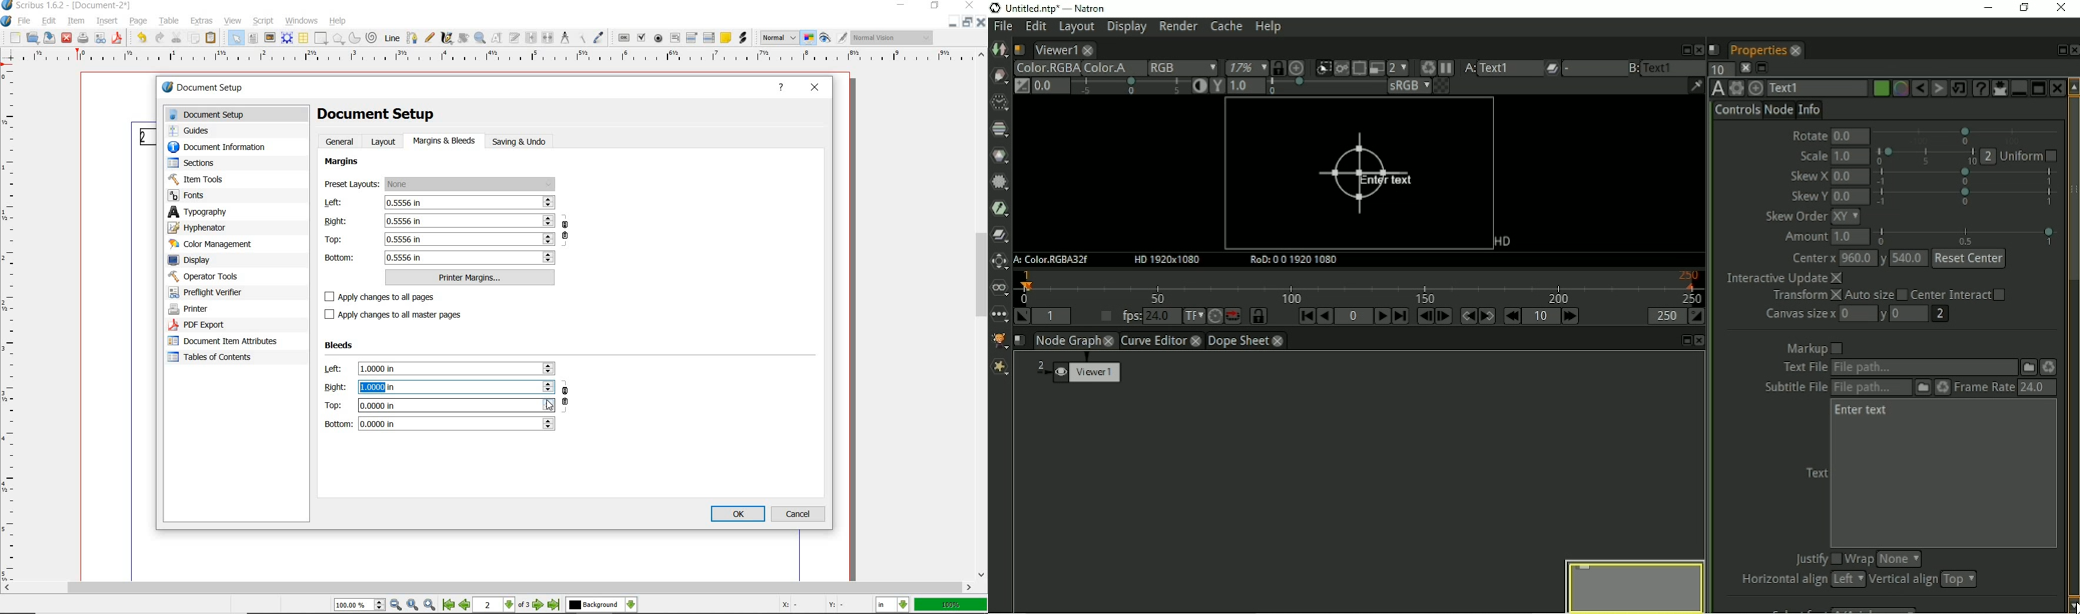 The height and width of the screenshot is (616, 2100). I want to click on zoom in or zoom out, so click(480, 39).